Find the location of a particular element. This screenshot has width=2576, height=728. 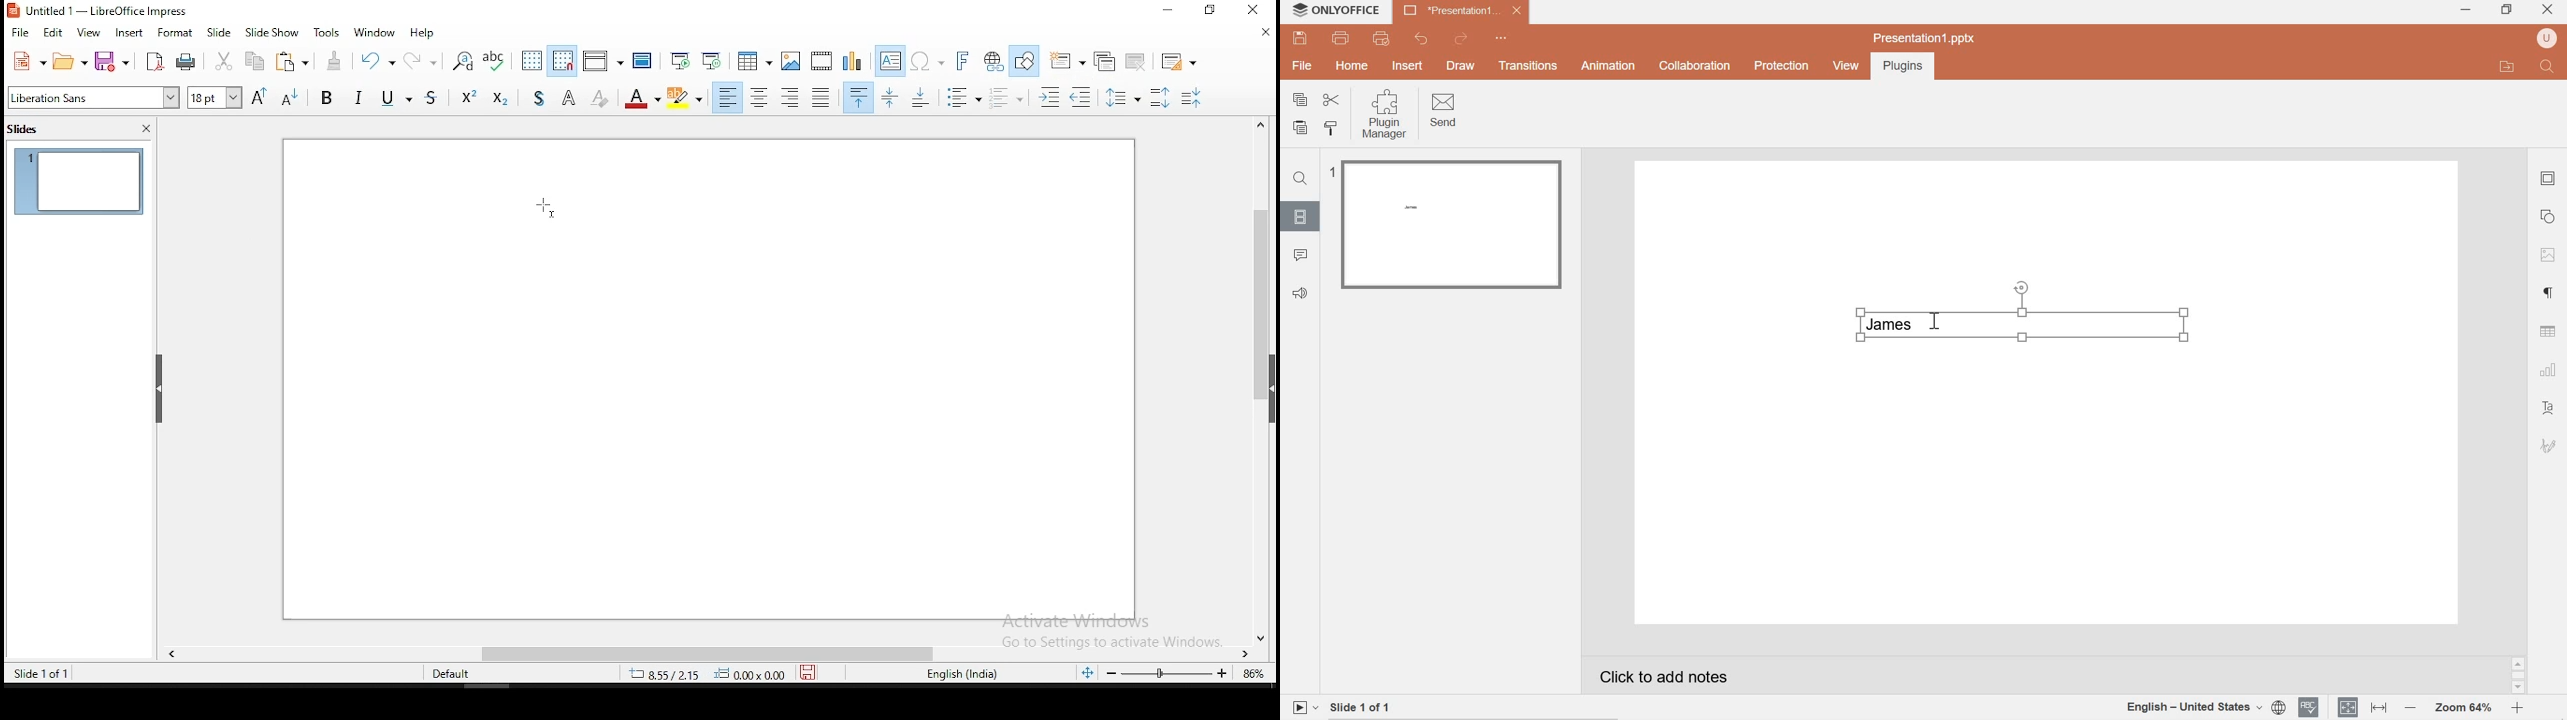

show draw functions is located at coordinates (1024, 60).